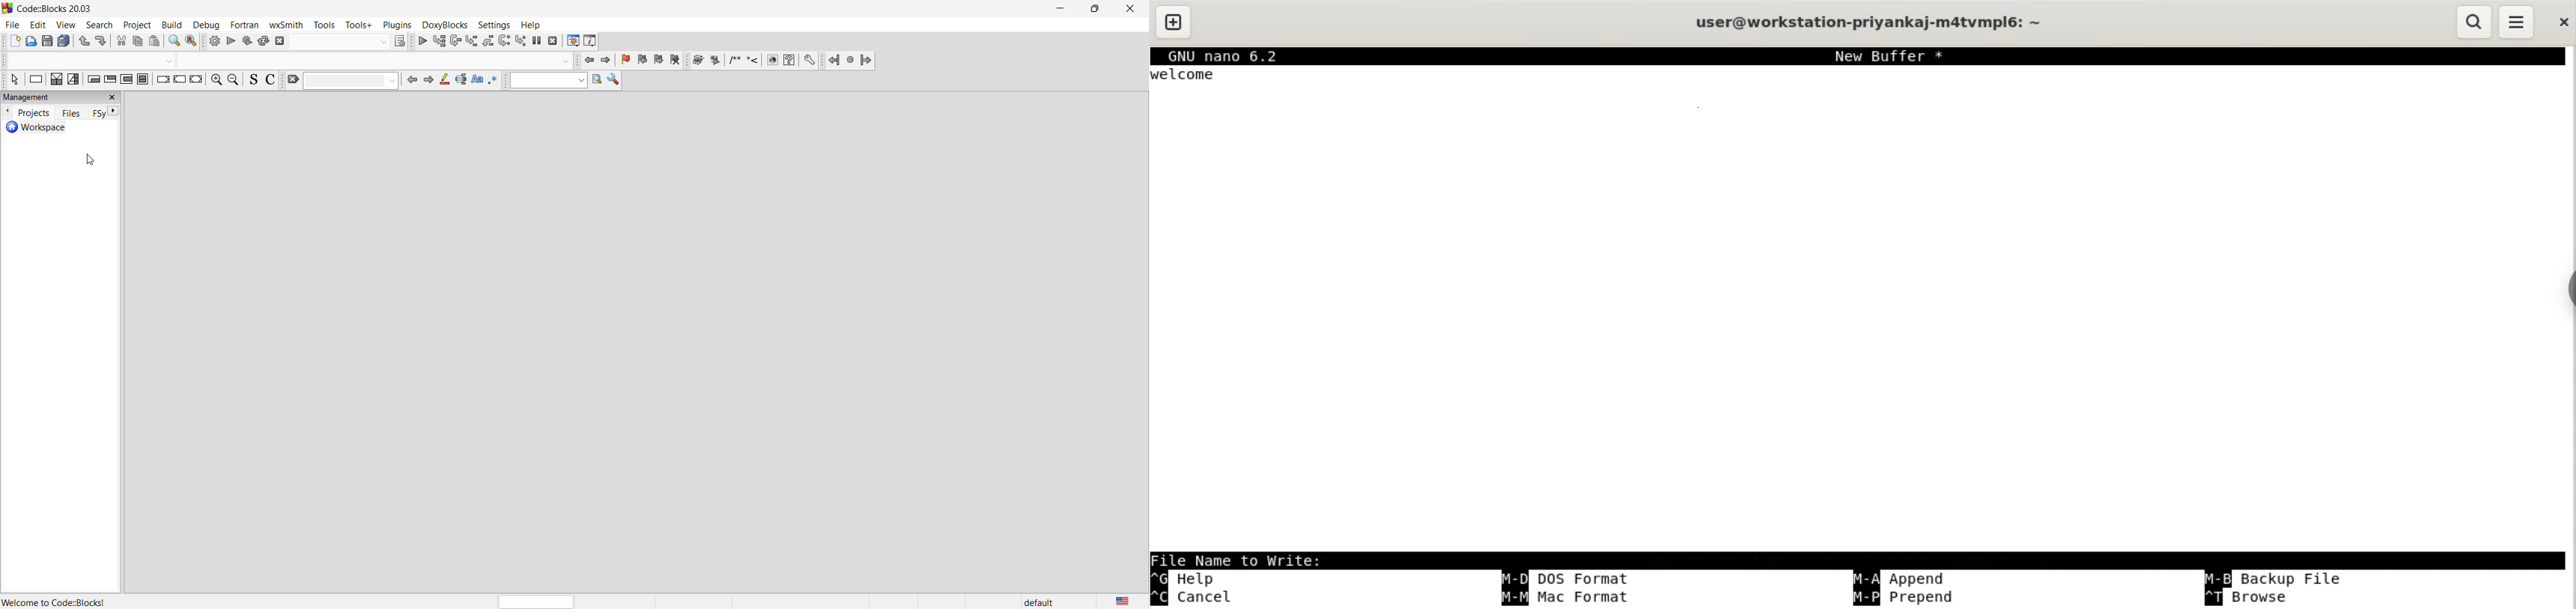  What do you see at coordinates (97, 163) in the screenshot?
I see `cursor` at bounding box center [97, 163].